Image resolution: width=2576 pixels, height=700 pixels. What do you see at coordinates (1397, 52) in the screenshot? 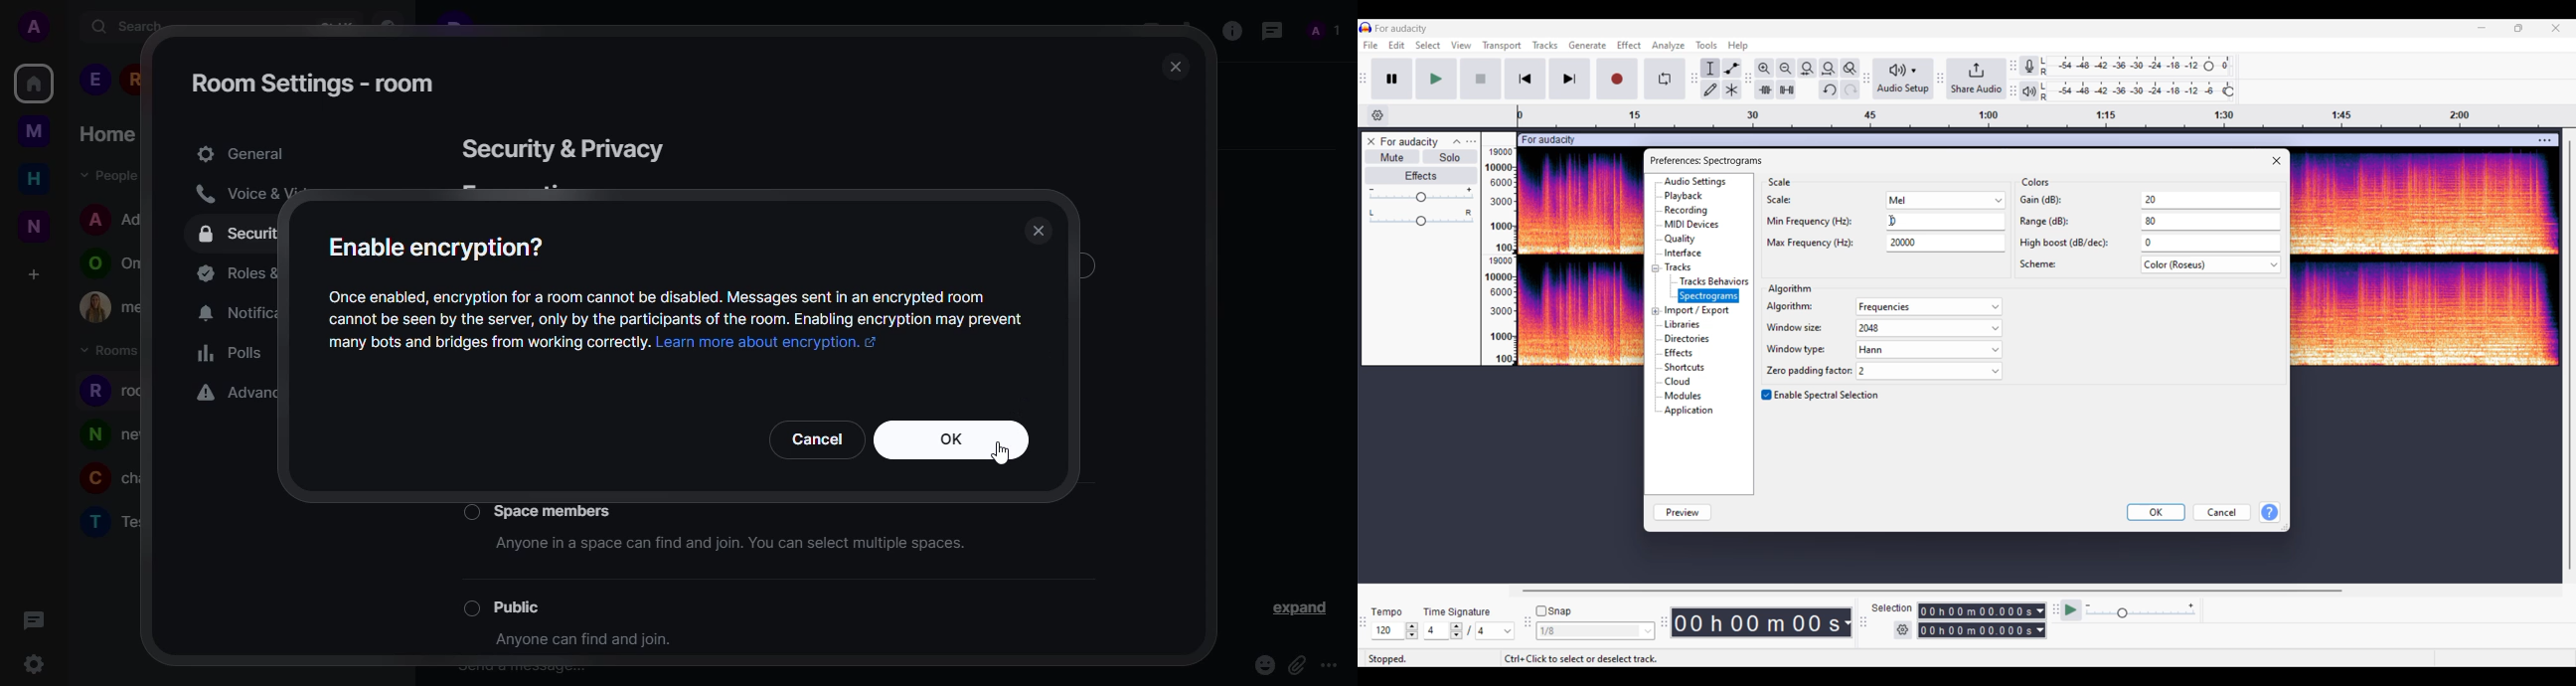
I see `Cursor clicking in Edit menu` at bounding box center [1397, 52].